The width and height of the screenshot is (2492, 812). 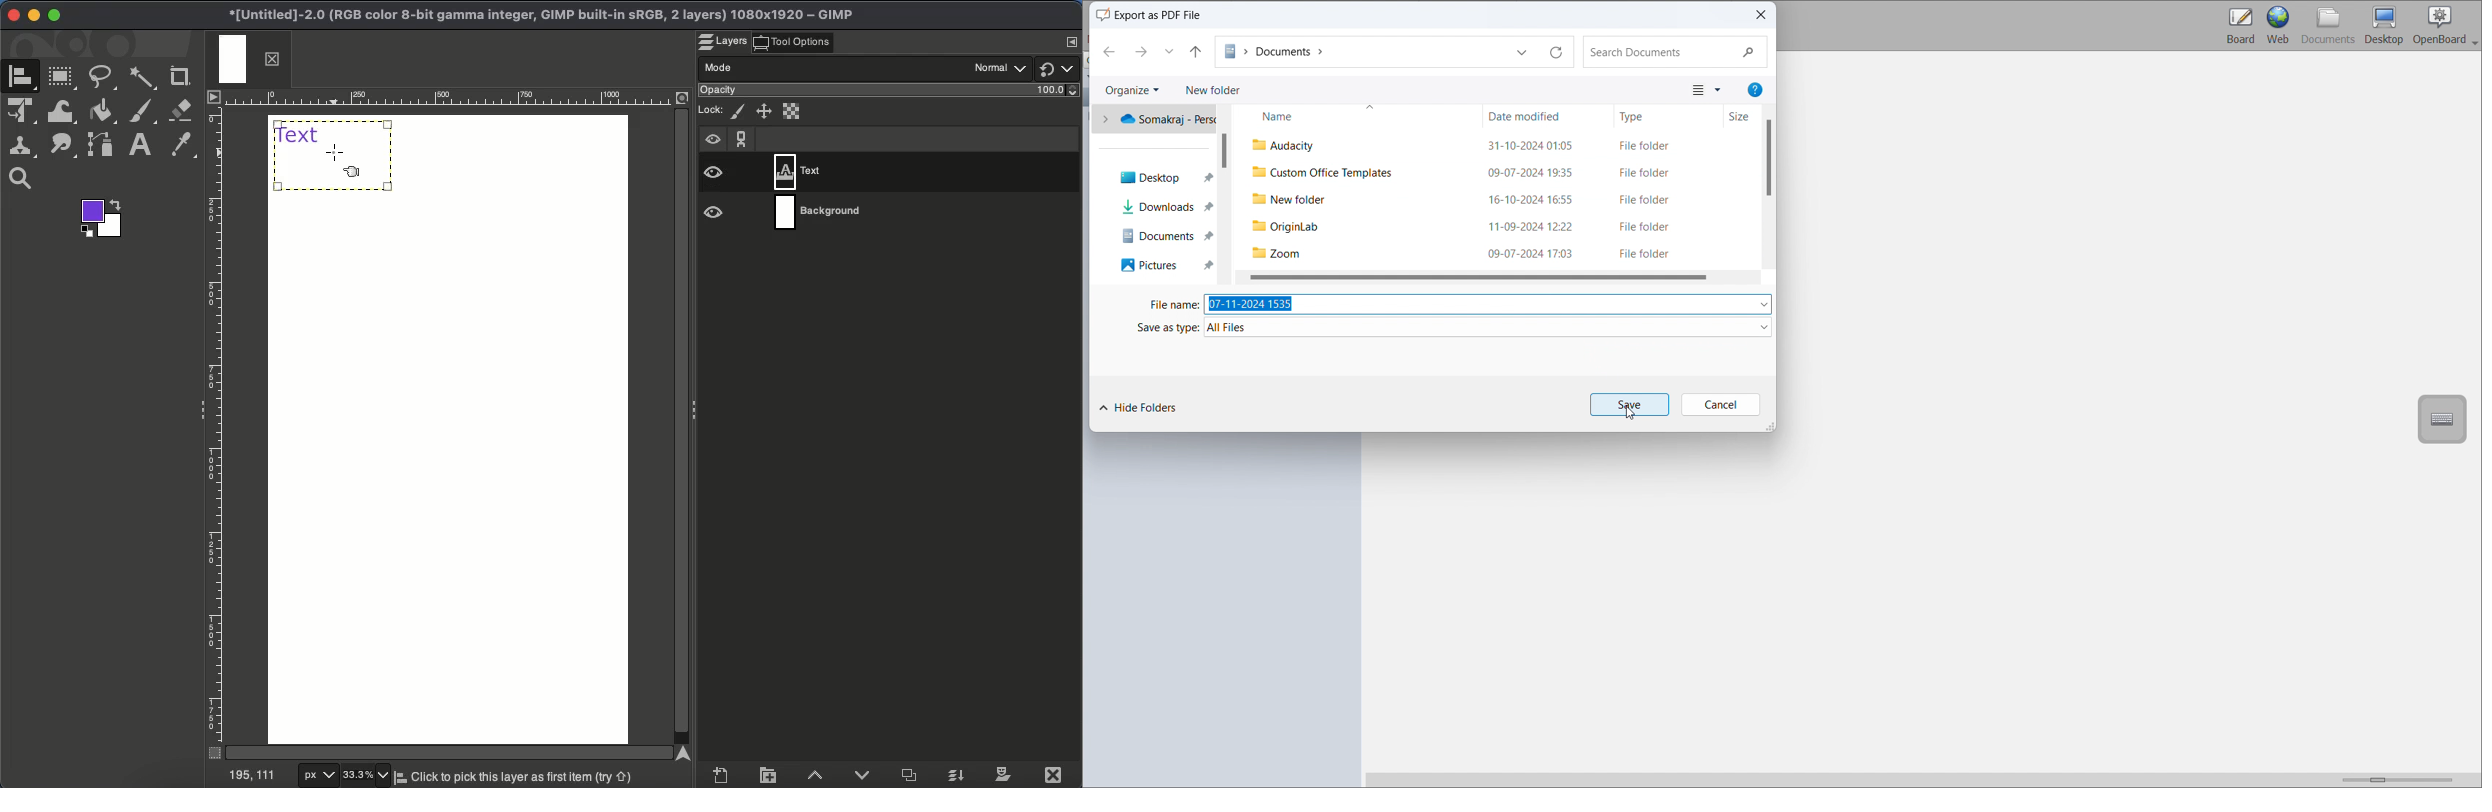 I want to click on Minimize, so click(x=34, y=16).